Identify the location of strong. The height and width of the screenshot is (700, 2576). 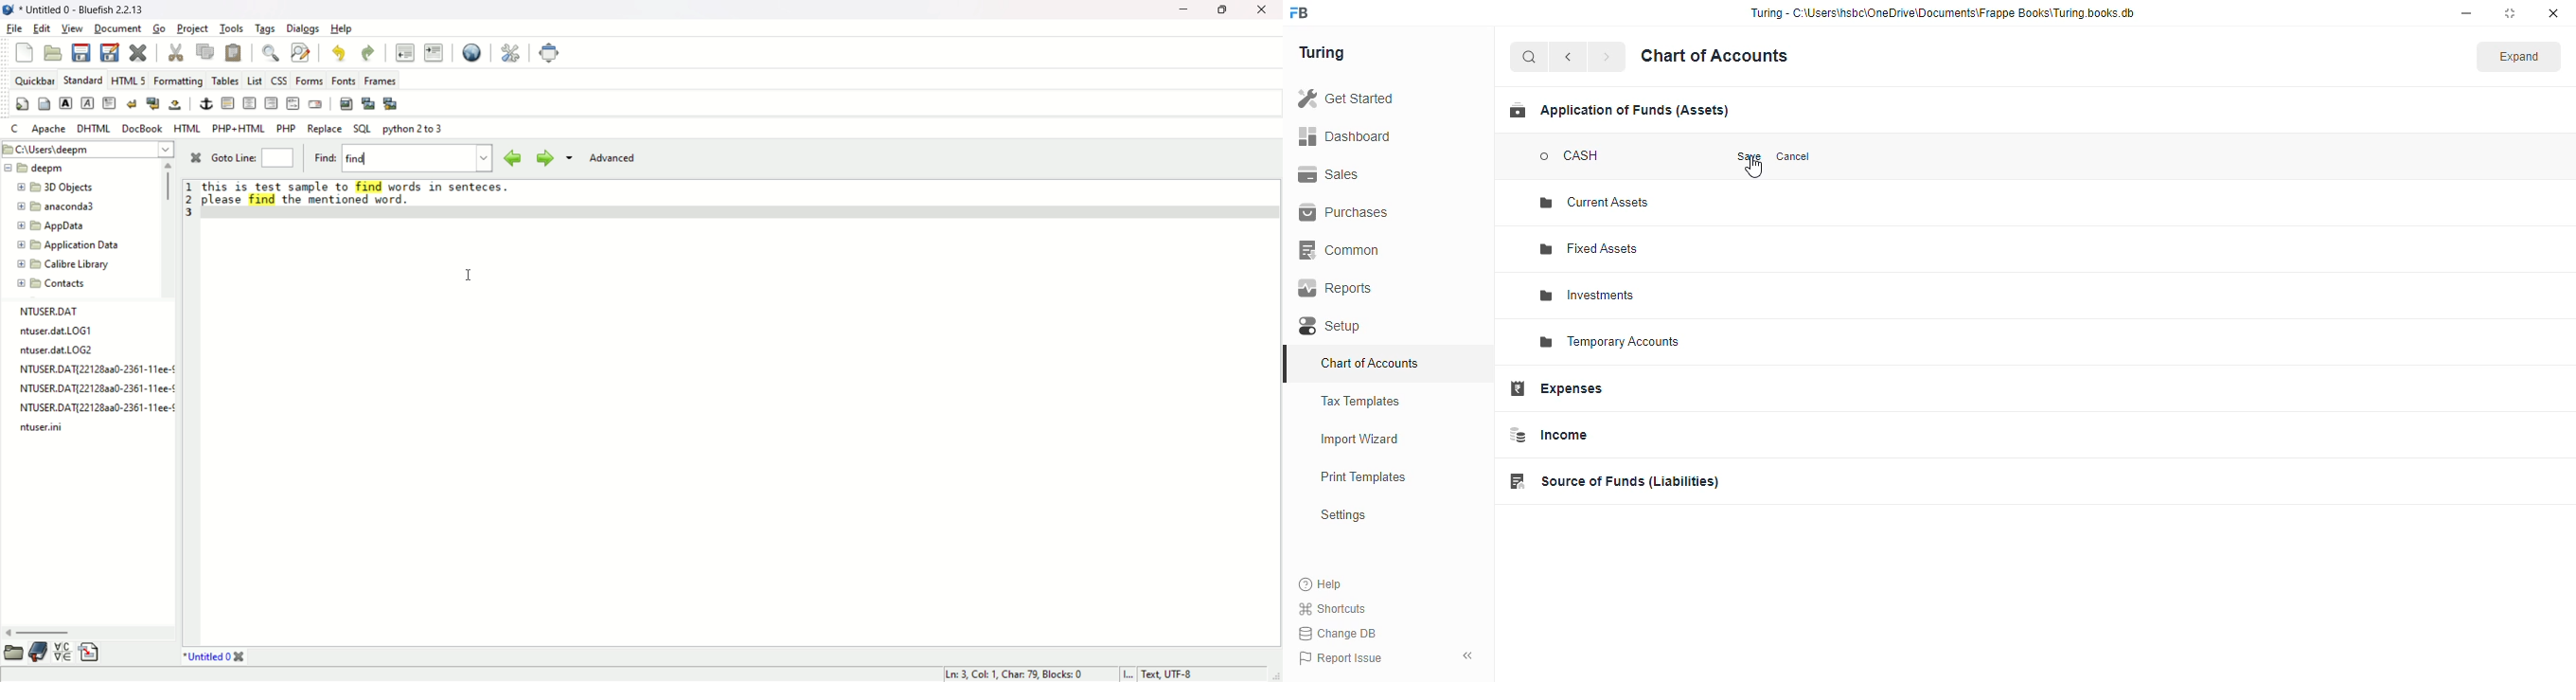
(65, 103).